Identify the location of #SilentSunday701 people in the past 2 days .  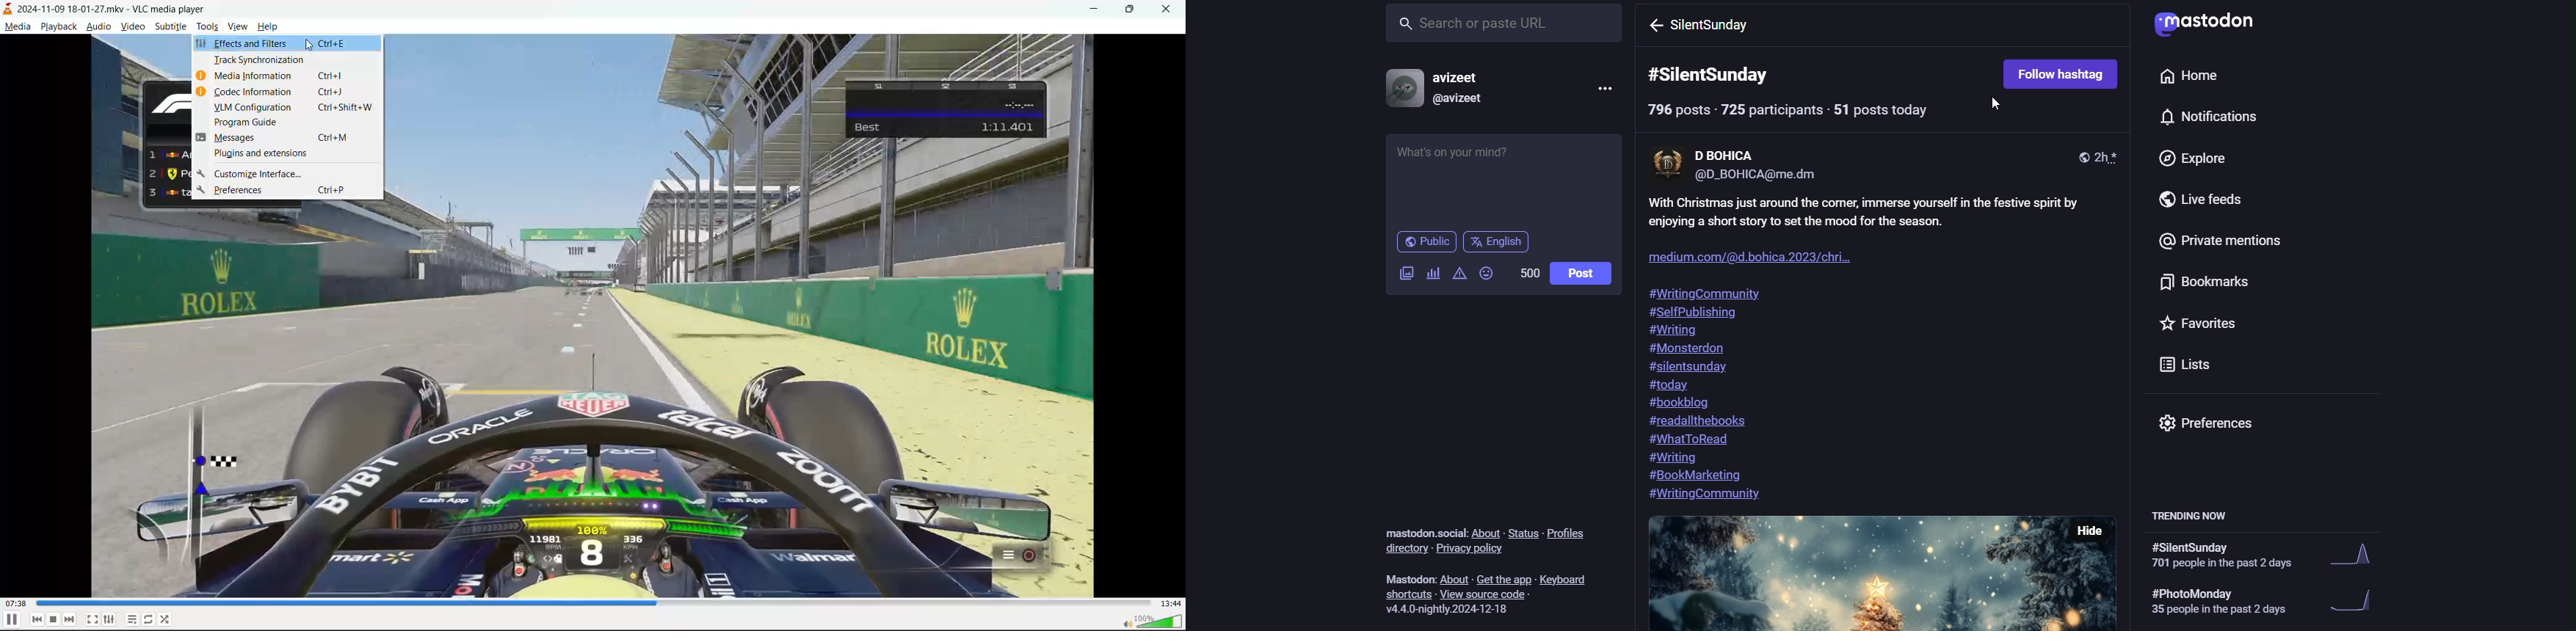
(2275, 558).